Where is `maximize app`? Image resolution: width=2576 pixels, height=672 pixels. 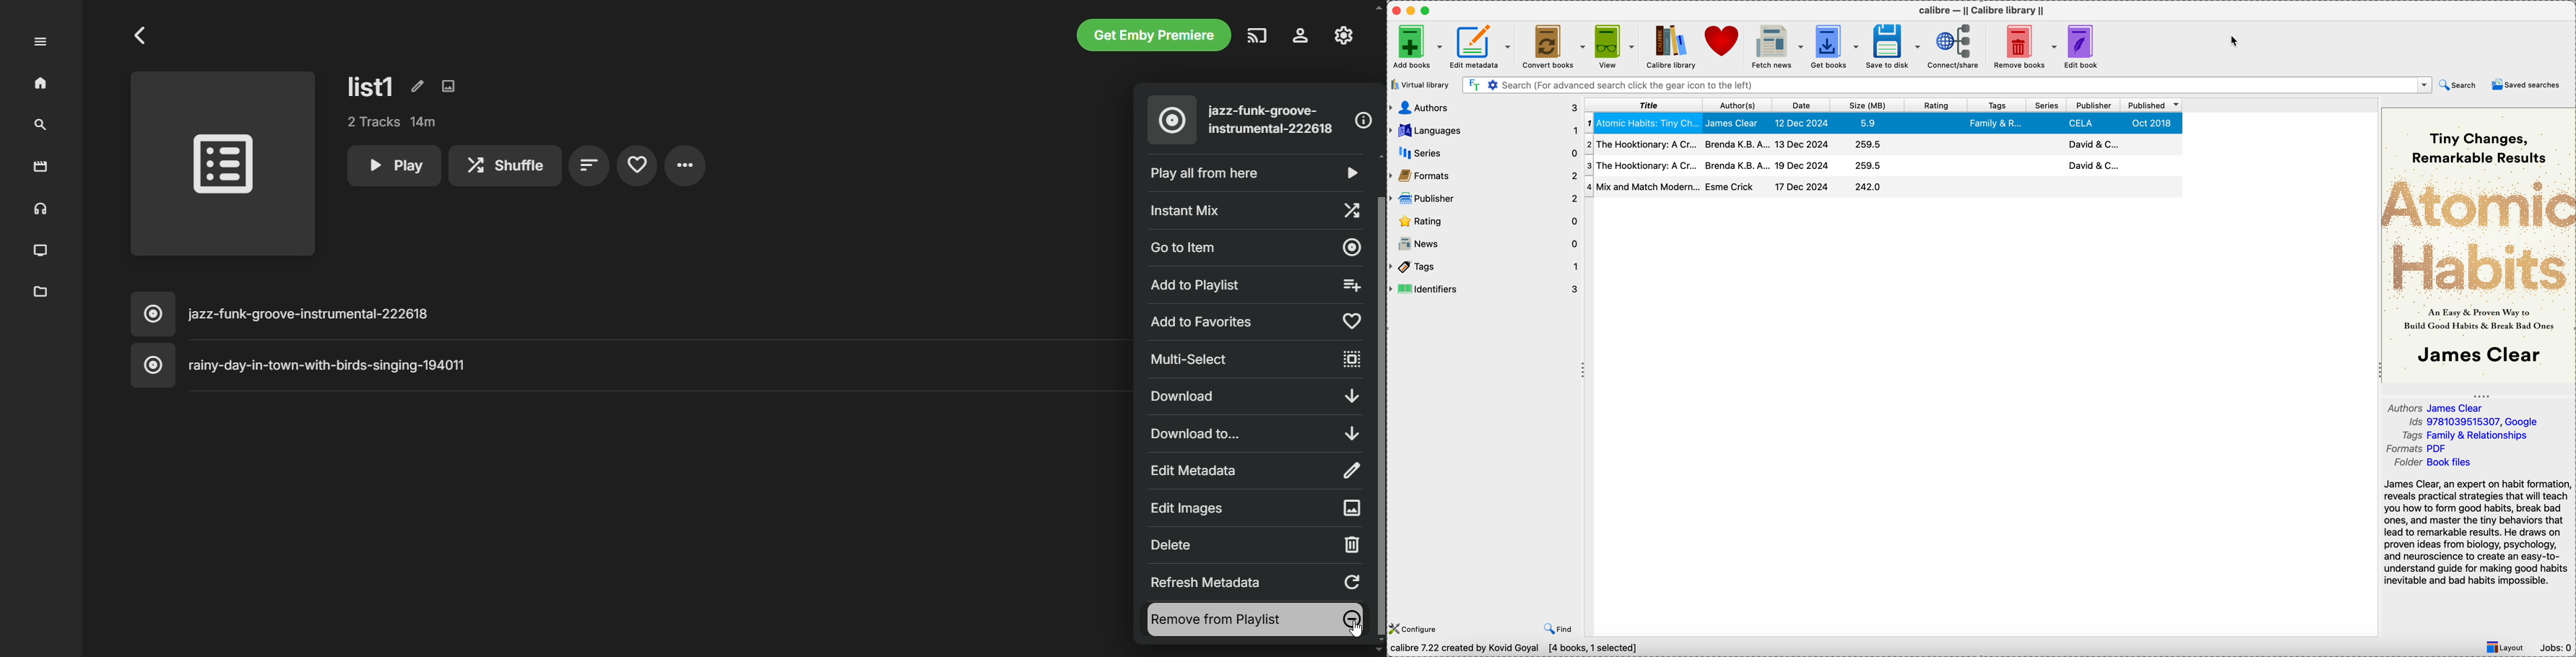
maximize app is located at coordinates (1429, 8).